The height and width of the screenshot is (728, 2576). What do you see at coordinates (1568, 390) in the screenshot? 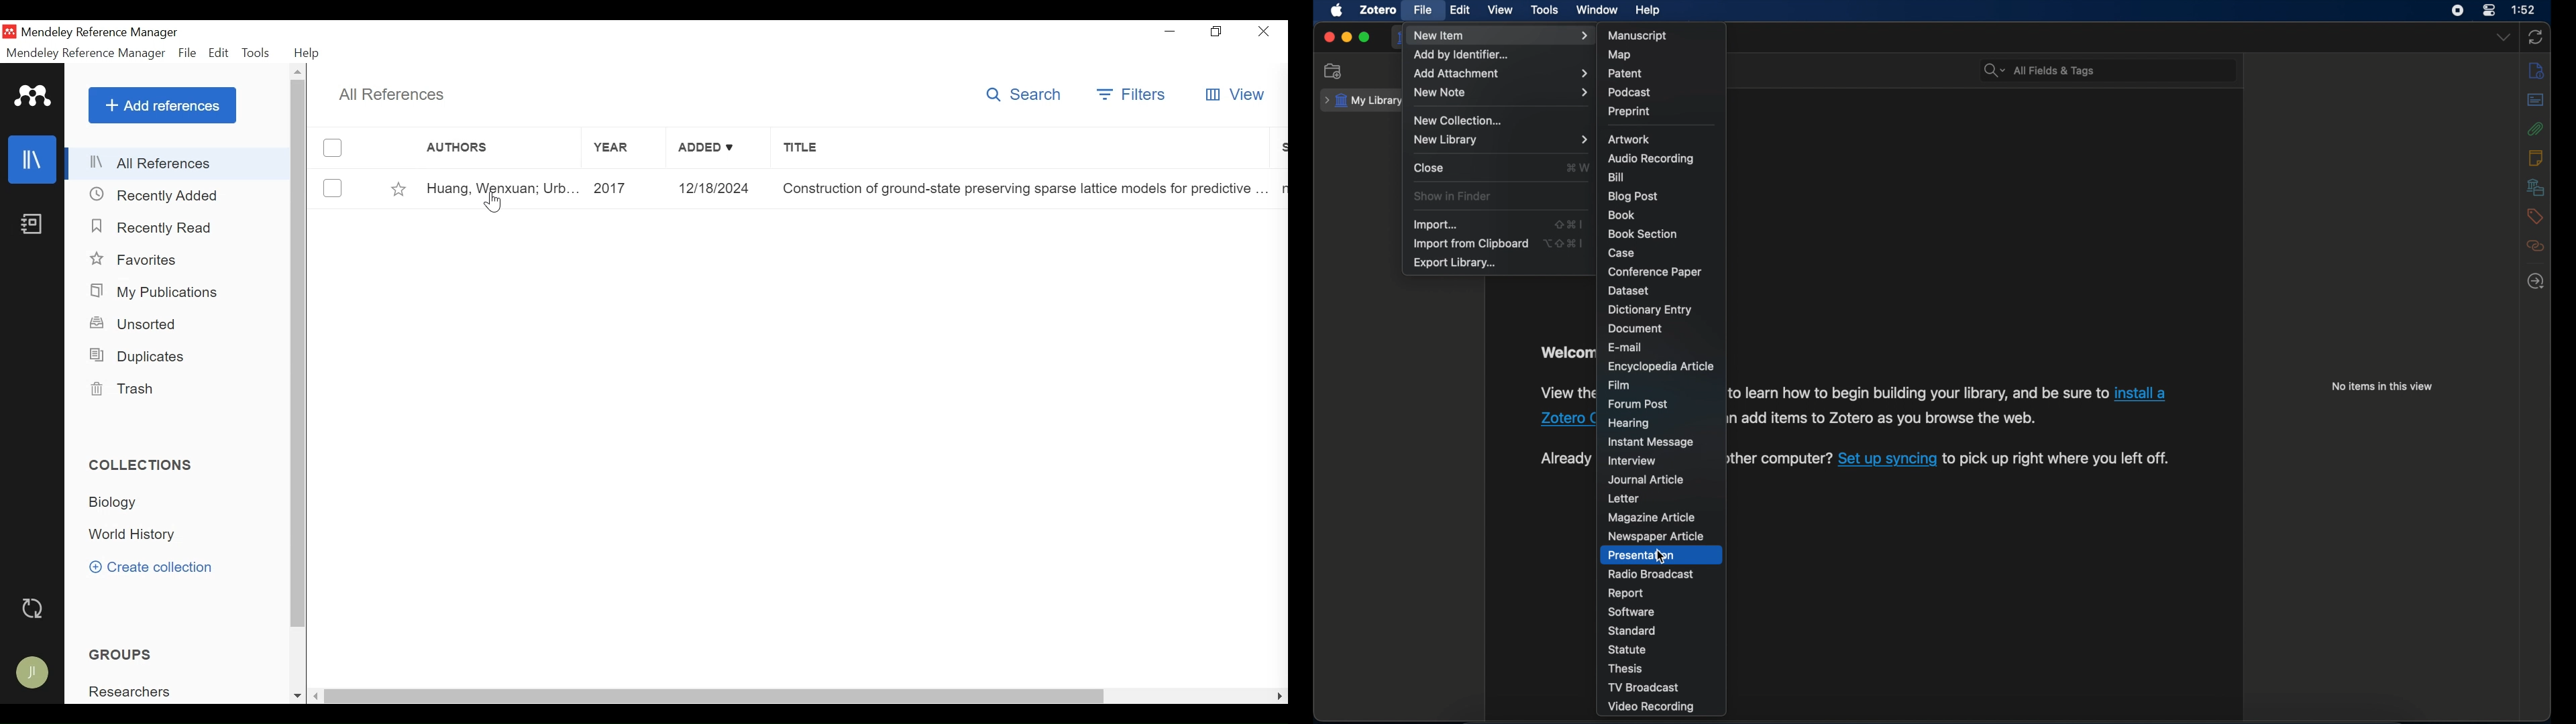
I see `View the` at bounding box center [1568, 390].